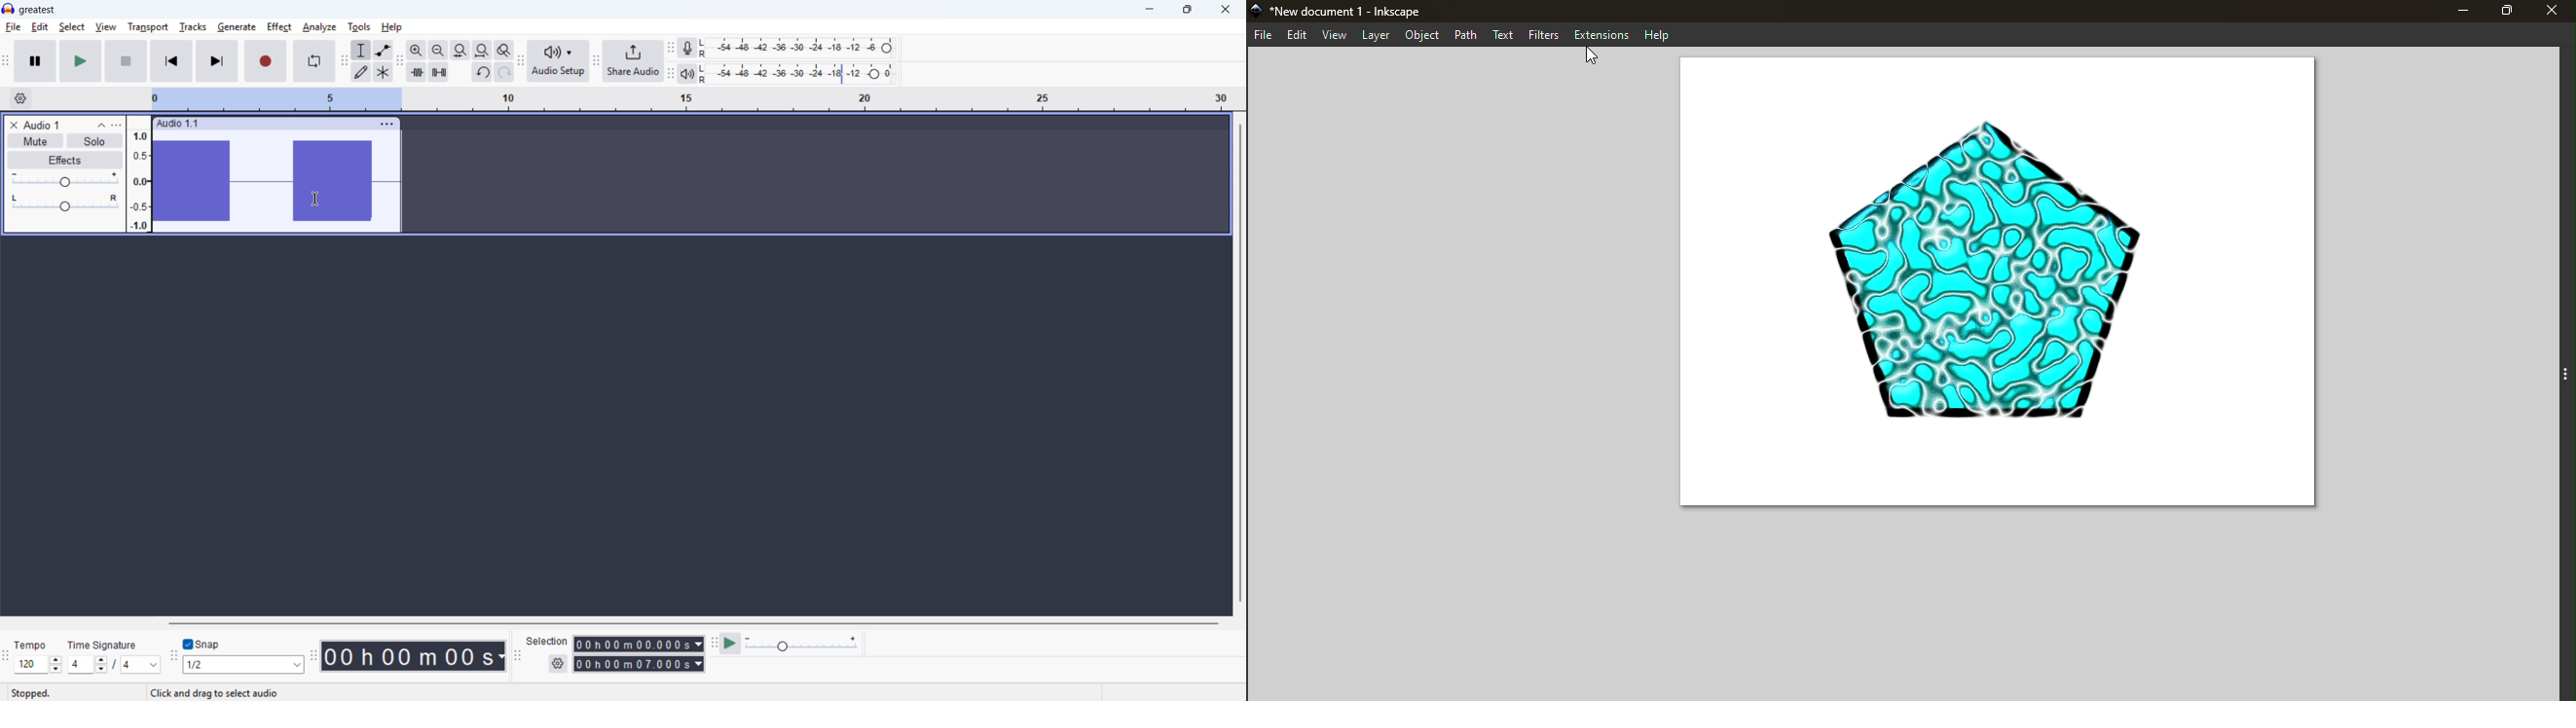 Image resolution: width=2576 pixels, height=728 pixels. What do you see at coordinates (13, 28) in the screenshot?
I see `file` at bounding box center [13, 28].